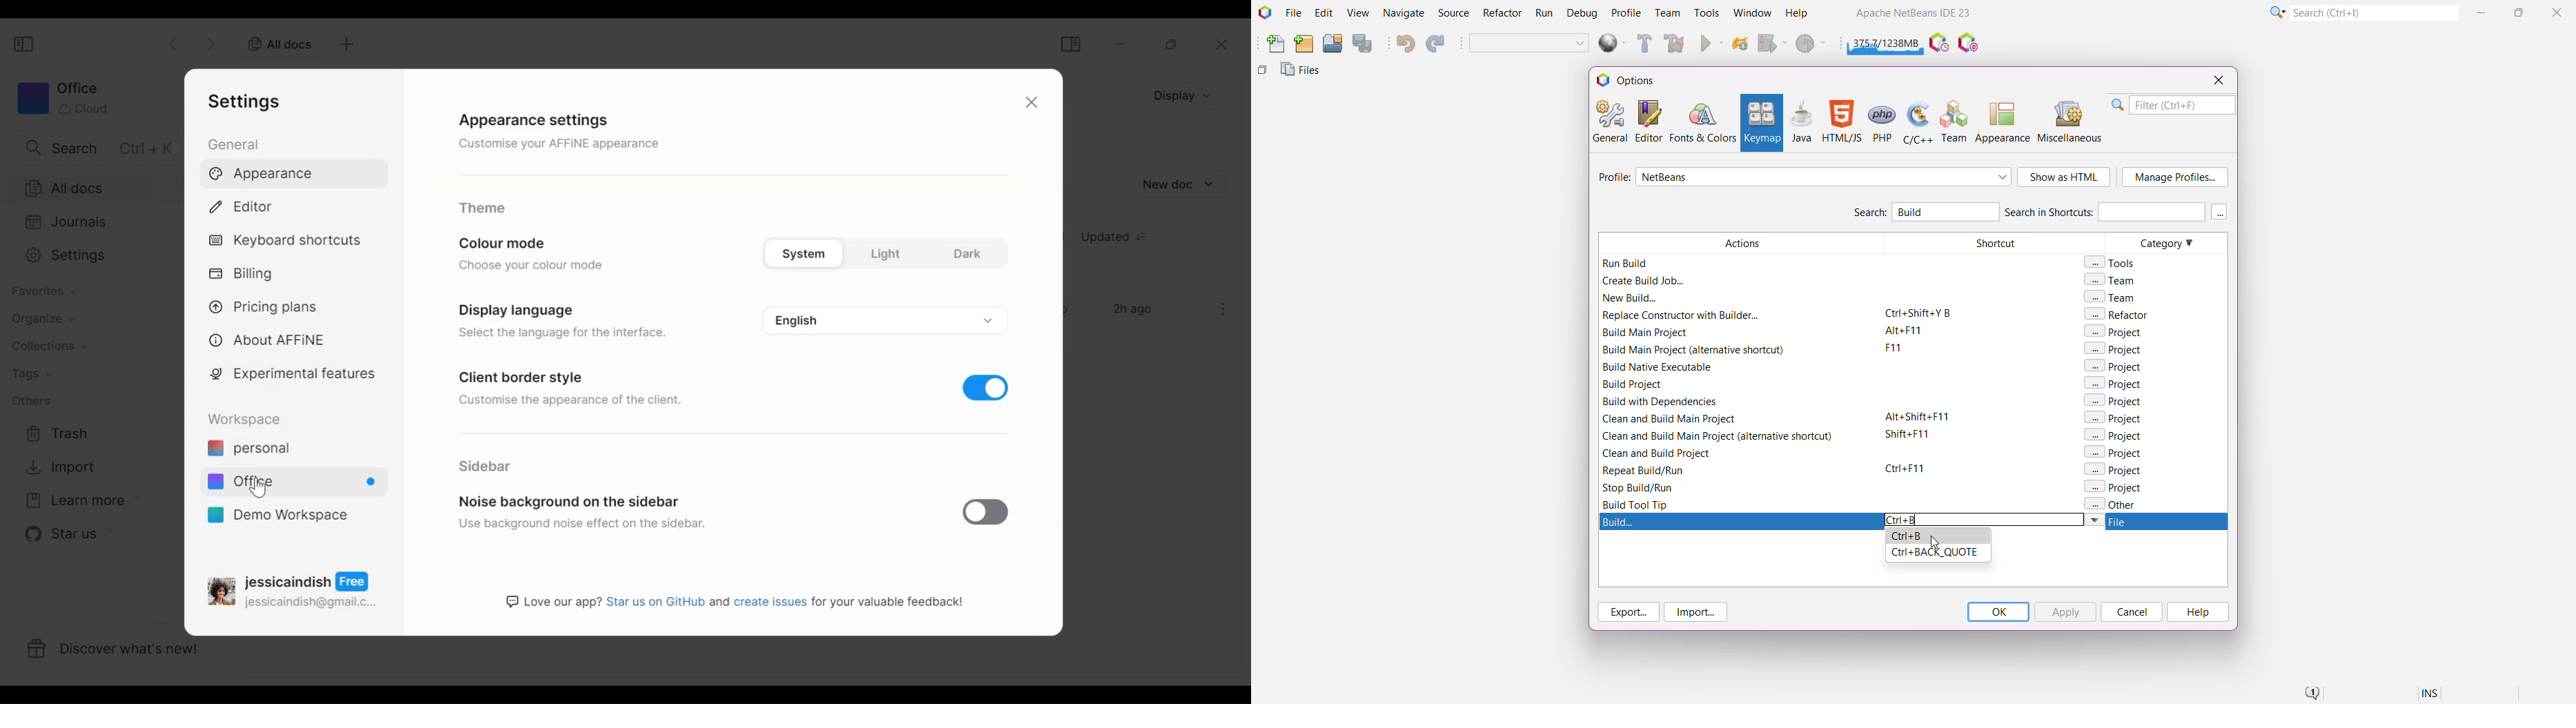 The height and width of the screenshot is (728, 2576). I want to click on Sidebar, so click(483, 464).